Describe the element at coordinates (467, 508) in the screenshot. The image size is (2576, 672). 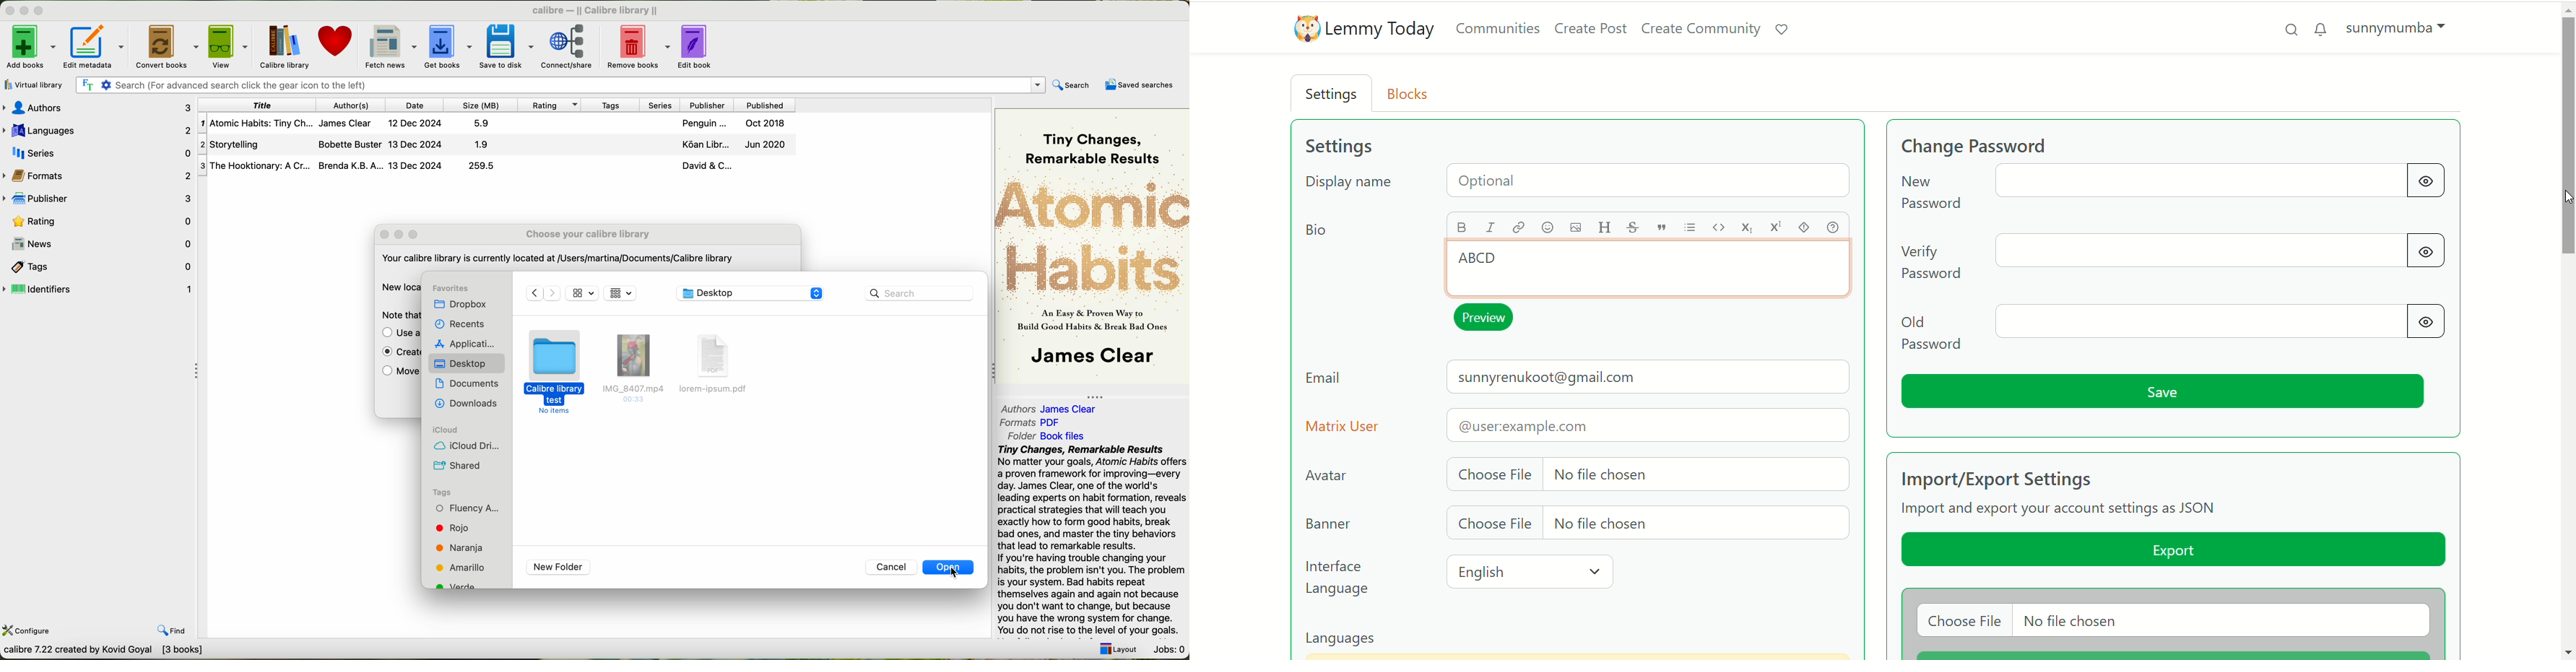
I see `fluency tag` at that location.